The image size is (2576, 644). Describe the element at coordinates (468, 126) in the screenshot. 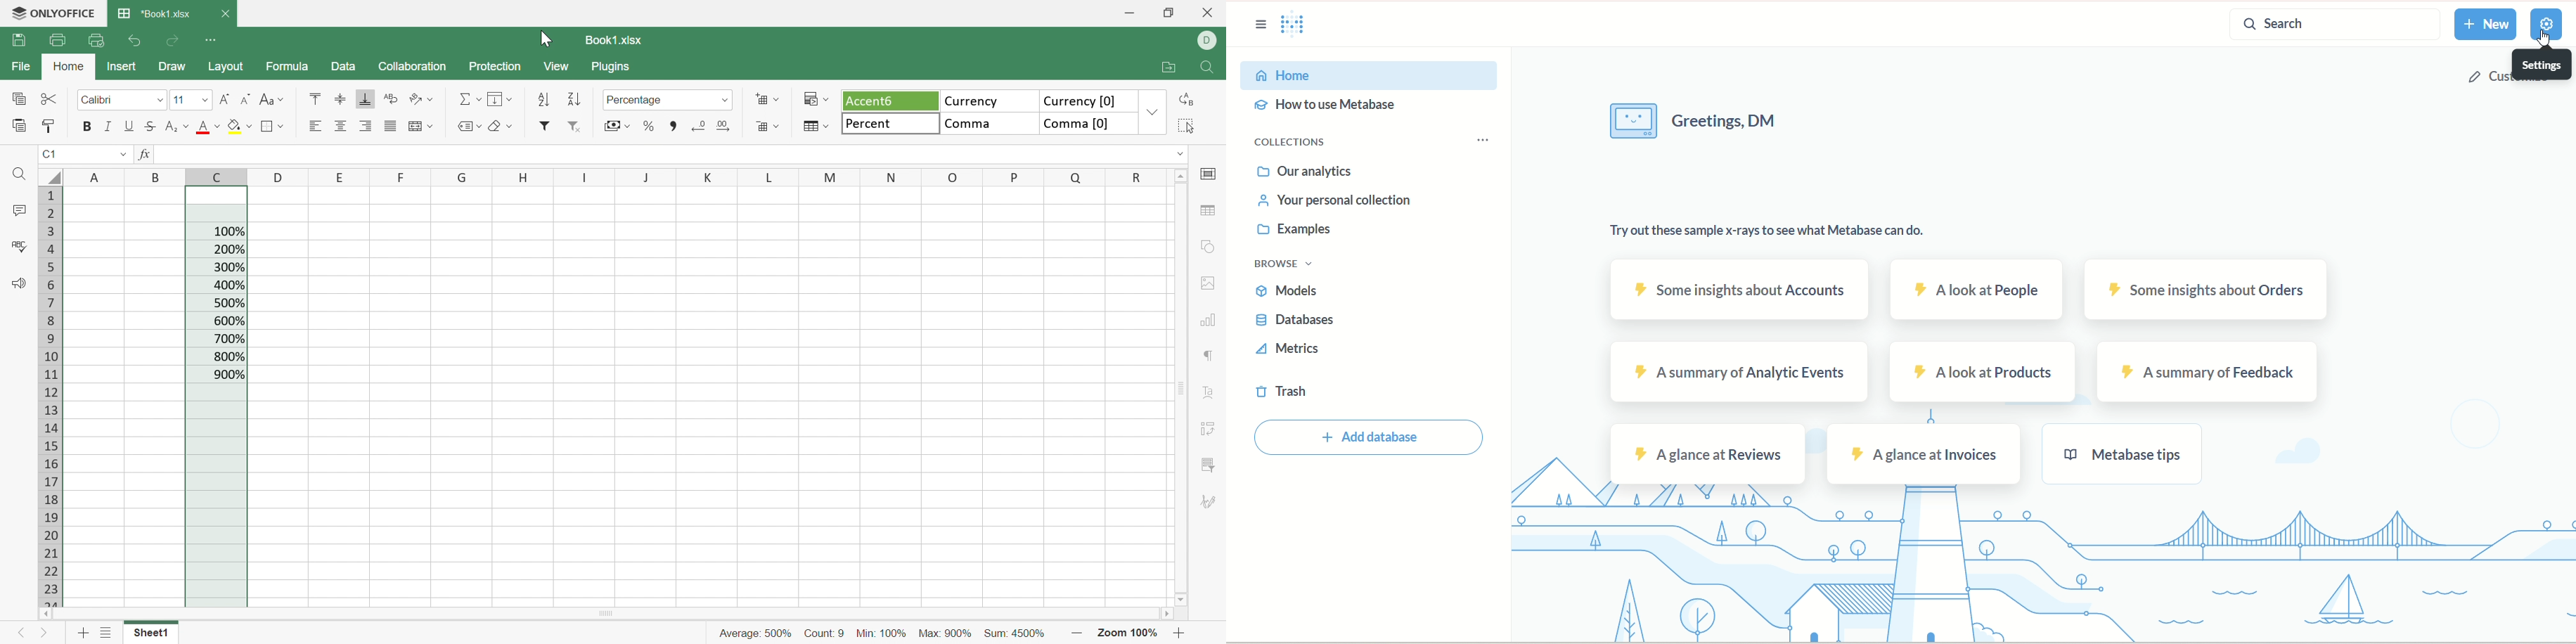

I see `Named ranges` at that location.